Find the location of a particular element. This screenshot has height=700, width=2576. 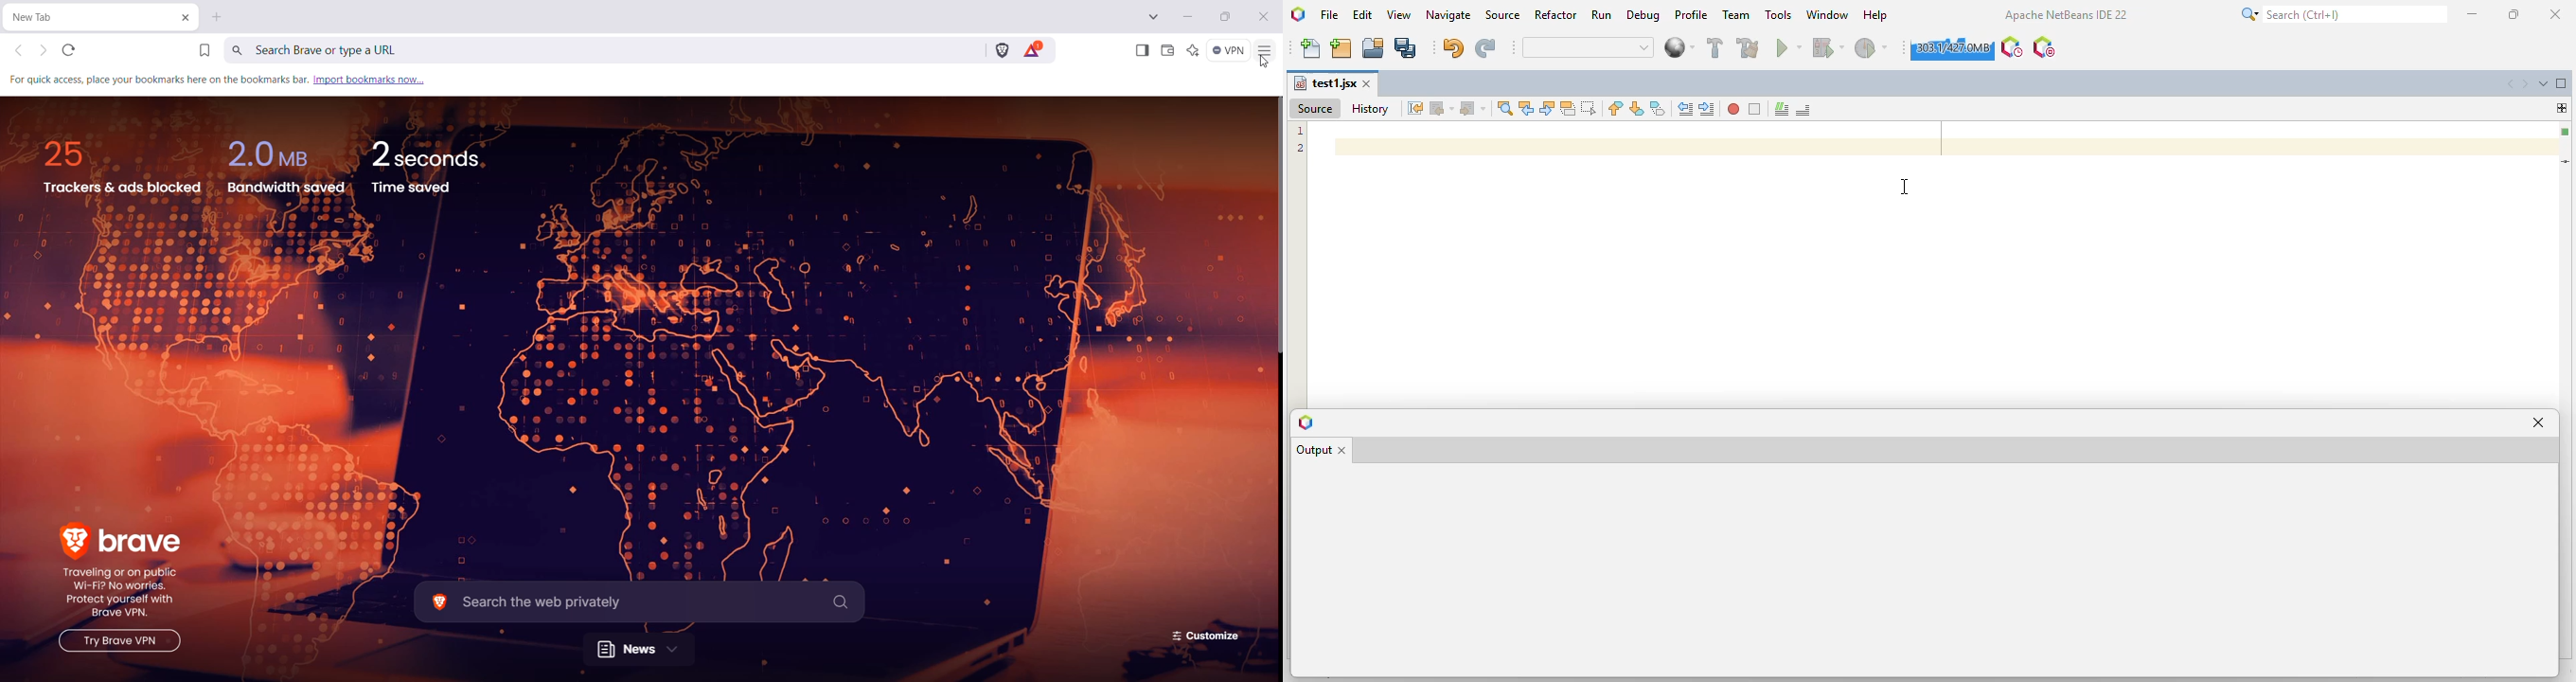

history is located at coordinates (1370, 109).